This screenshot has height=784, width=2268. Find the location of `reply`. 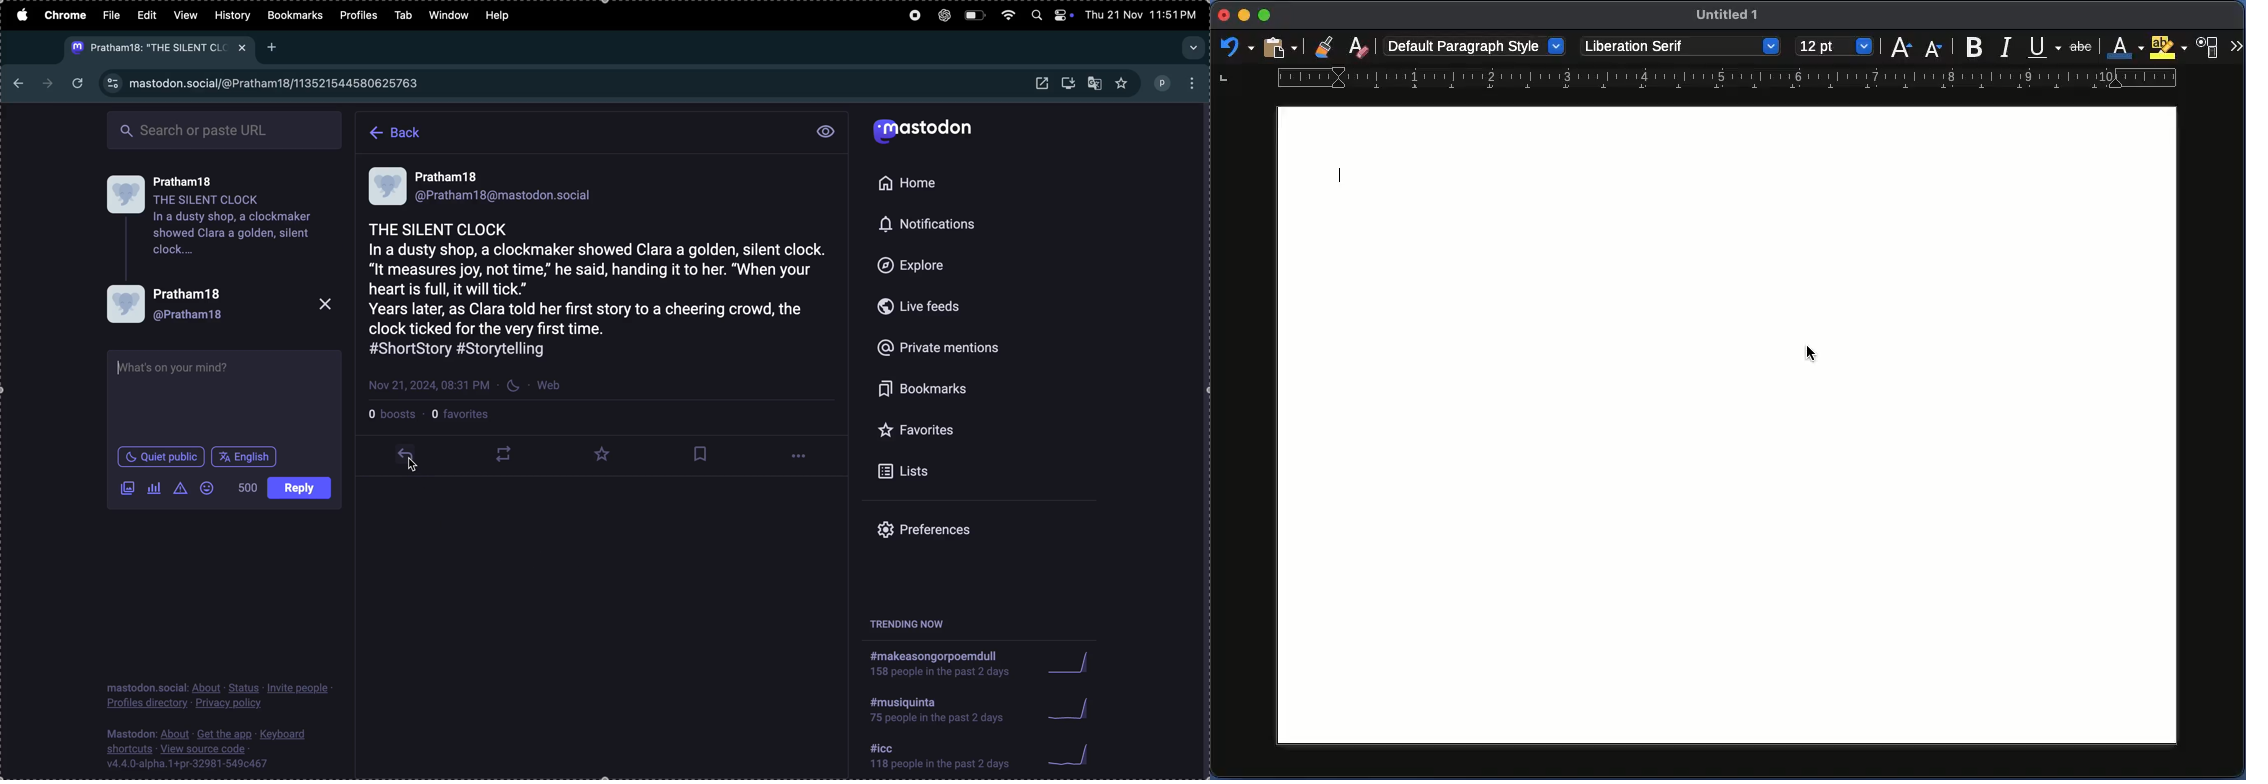

reply is located at coordinates (406, 458).